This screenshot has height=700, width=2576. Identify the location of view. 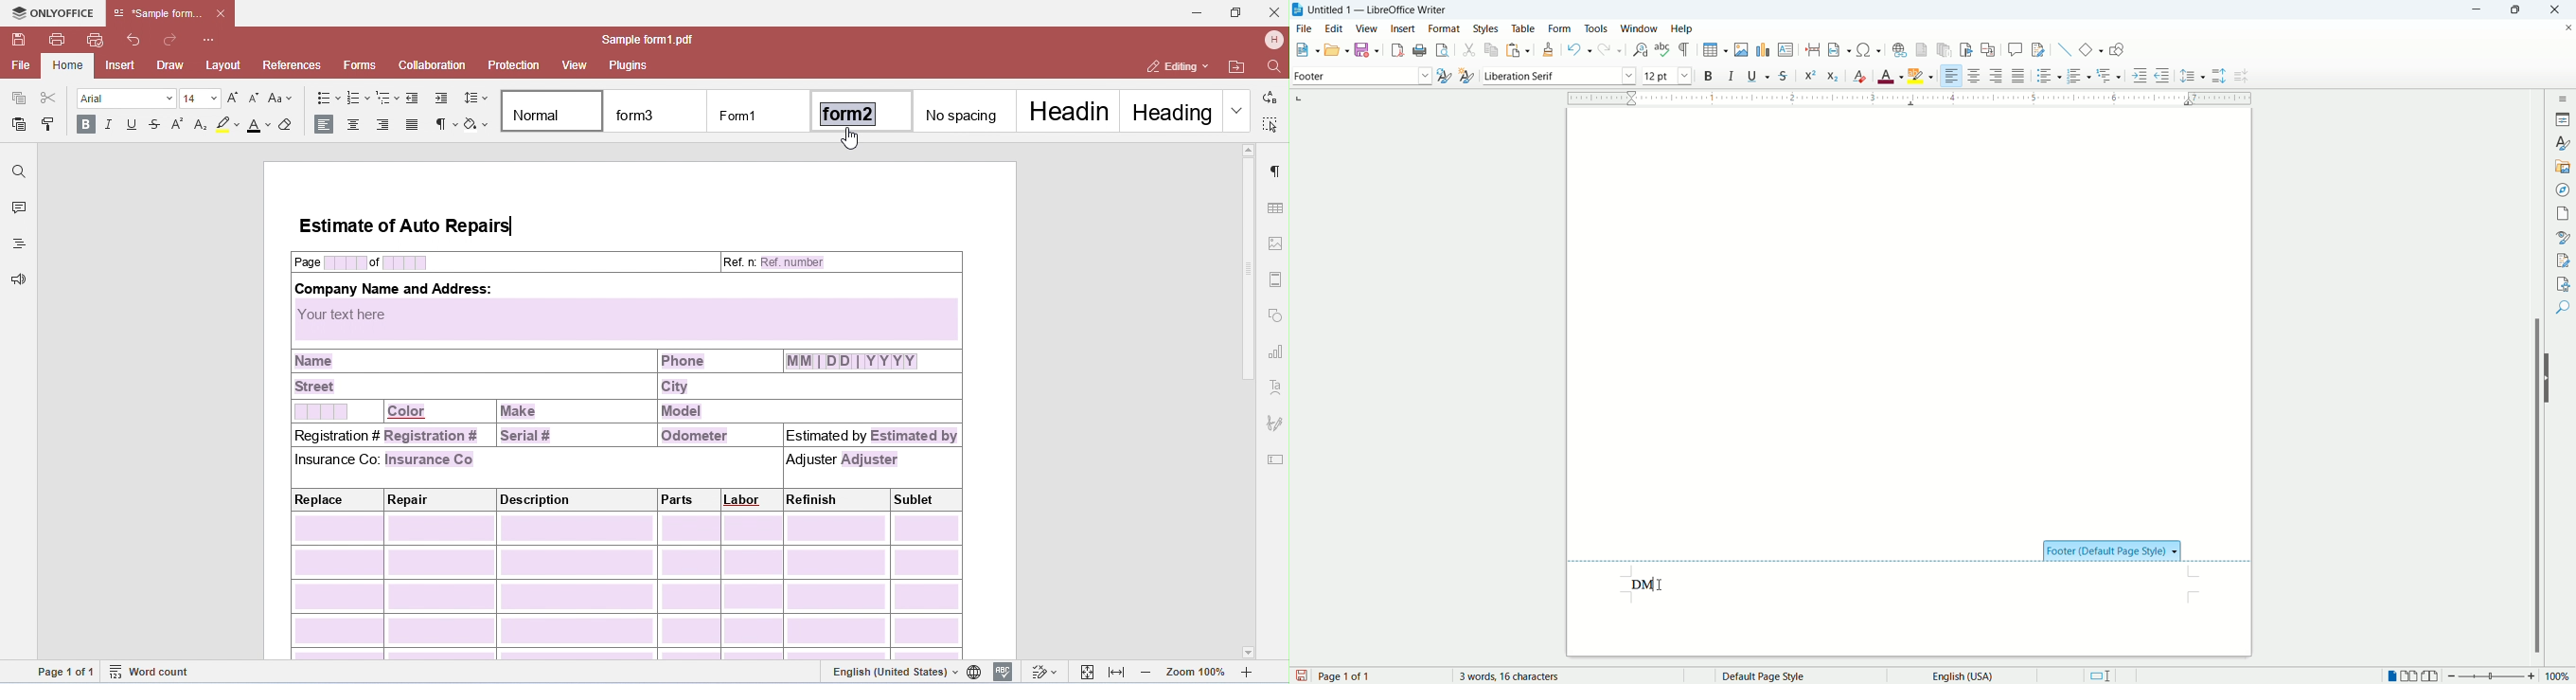
(1368, 29).